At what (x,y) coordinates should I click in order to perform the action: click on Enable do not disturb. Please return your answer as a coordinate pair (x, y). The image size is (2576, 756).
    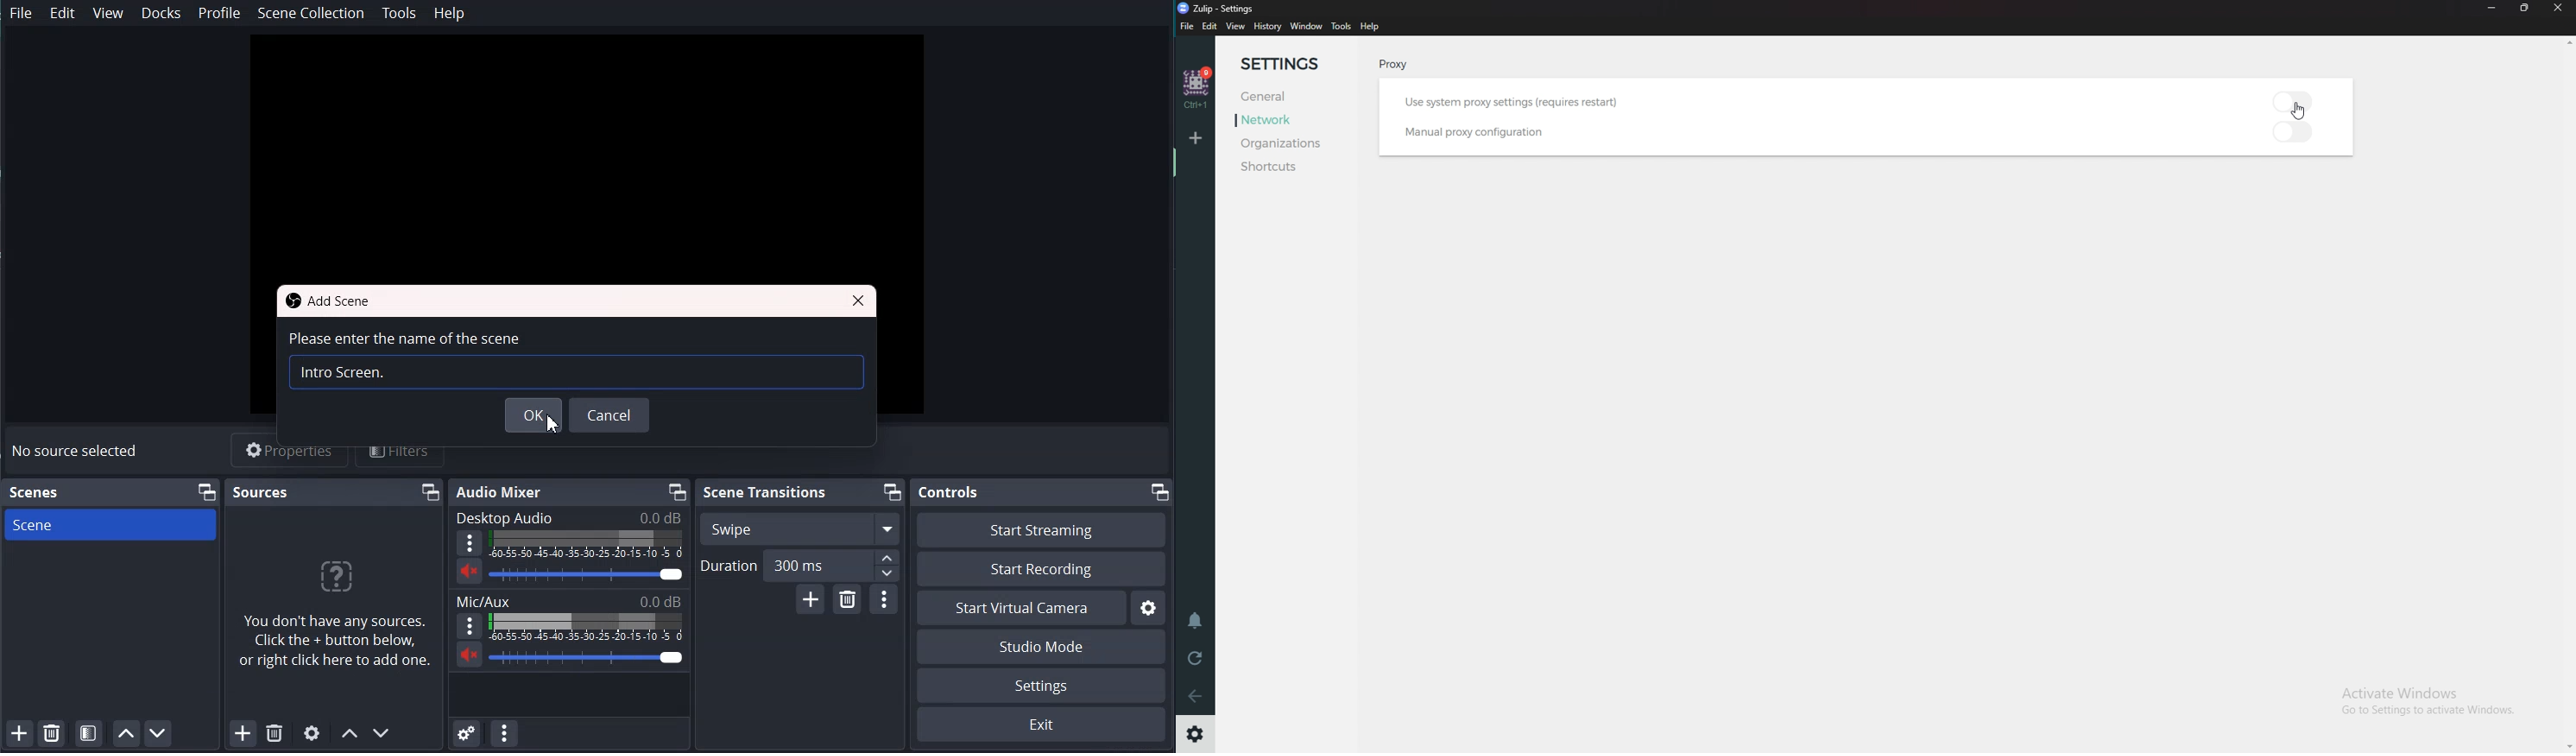
    Looking at the image, I should click on (1193, 623).